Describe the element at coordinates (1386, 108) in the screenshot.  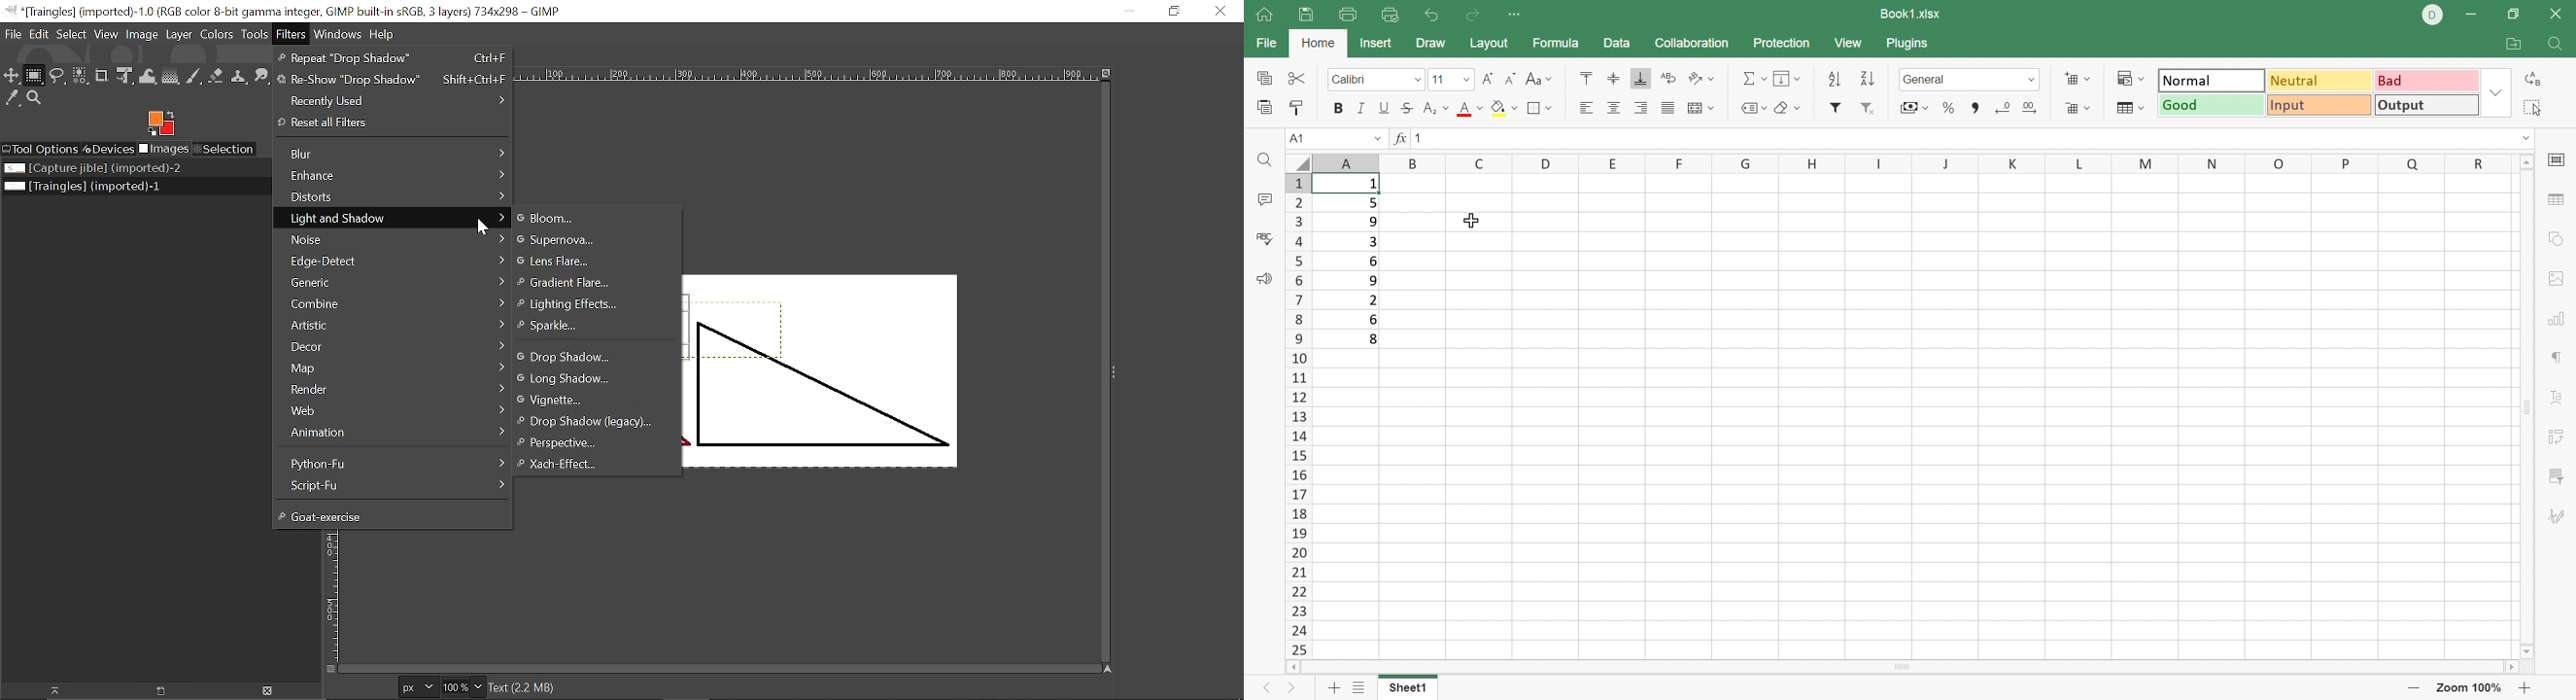
I see `Underline` at that location.